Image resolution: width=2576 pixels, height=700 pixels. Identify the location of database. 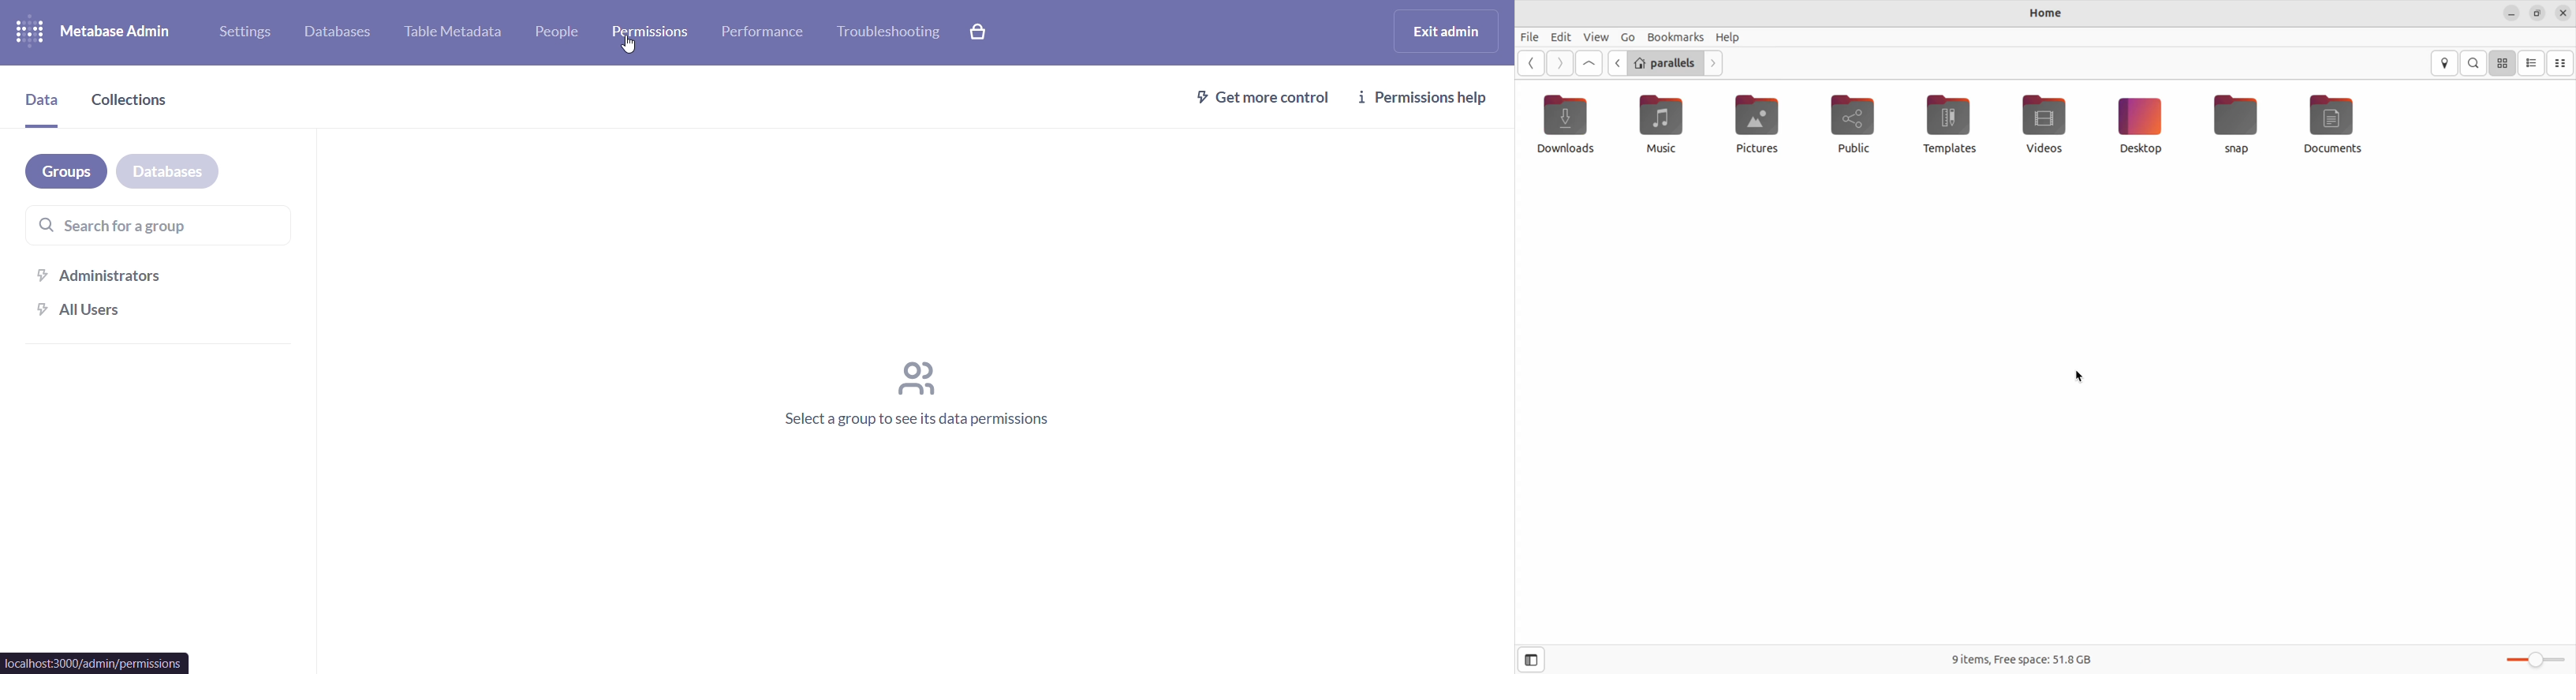
(177, 174).